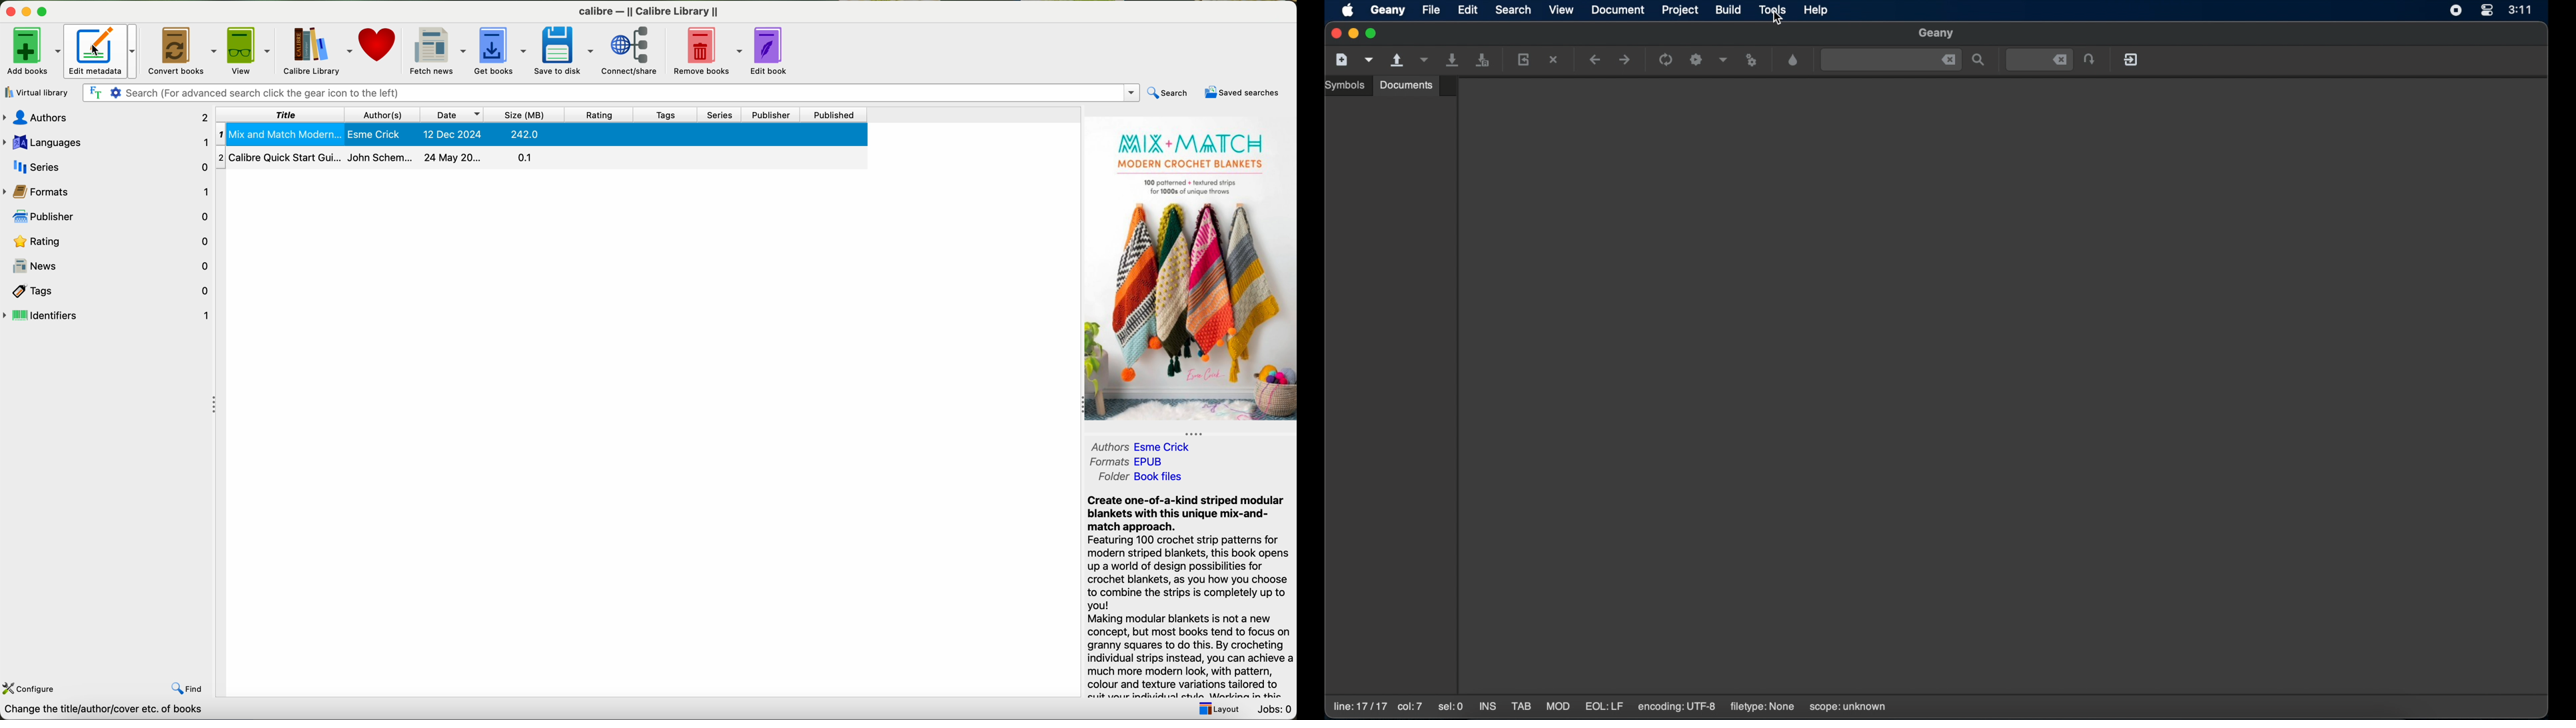  What do you see at coordinates (1453, 60) in the screenshot?
I see `save all current file` at bounding box center [1453, 60].